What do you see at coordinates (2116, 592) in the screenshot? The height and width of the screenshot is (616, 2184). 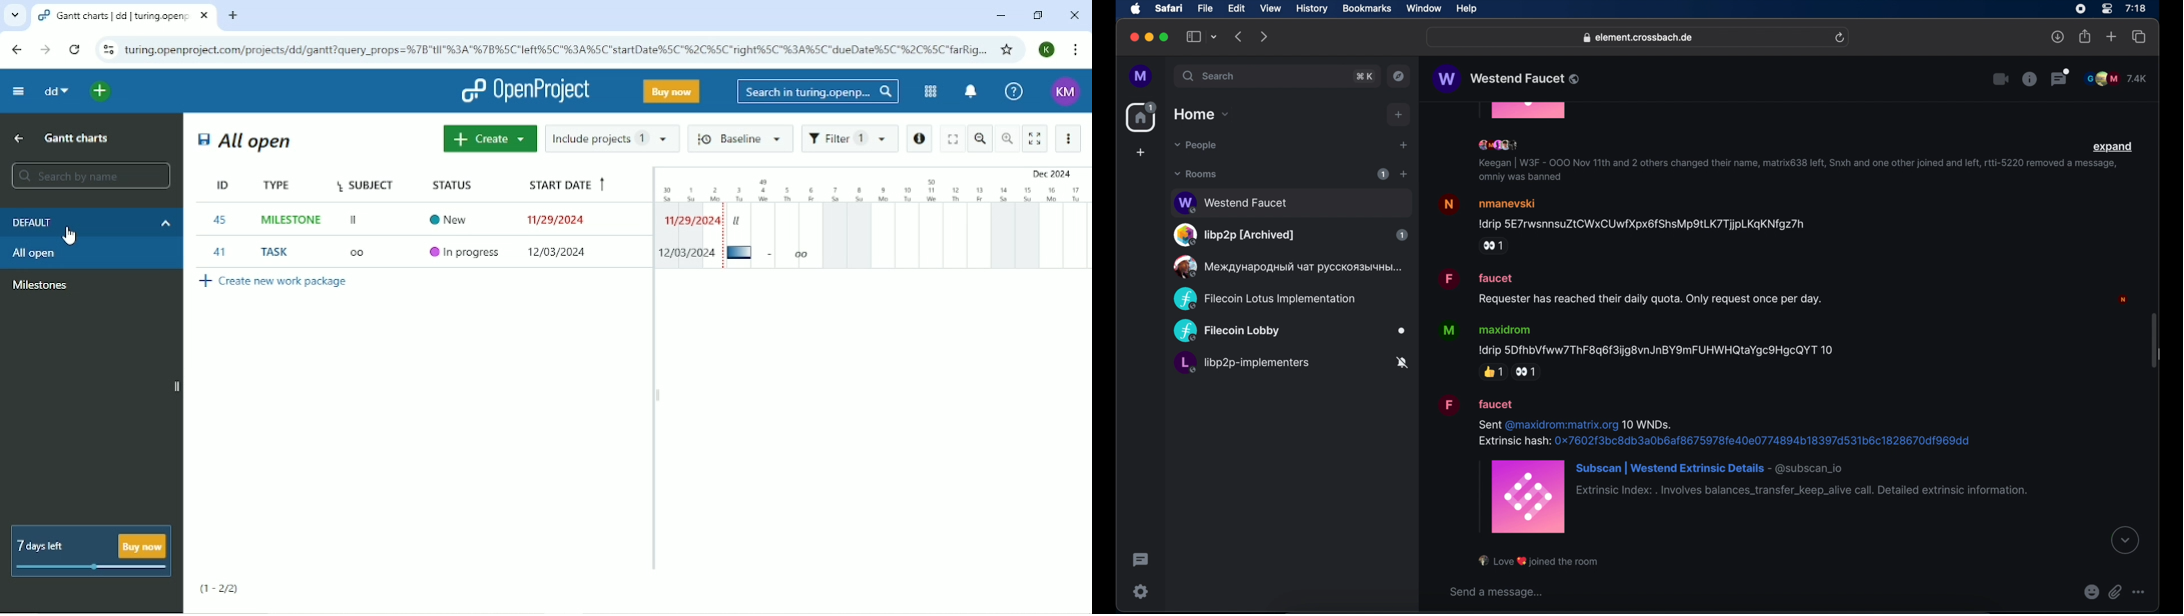 I see `attach file` at bounding box center [2116, 592].